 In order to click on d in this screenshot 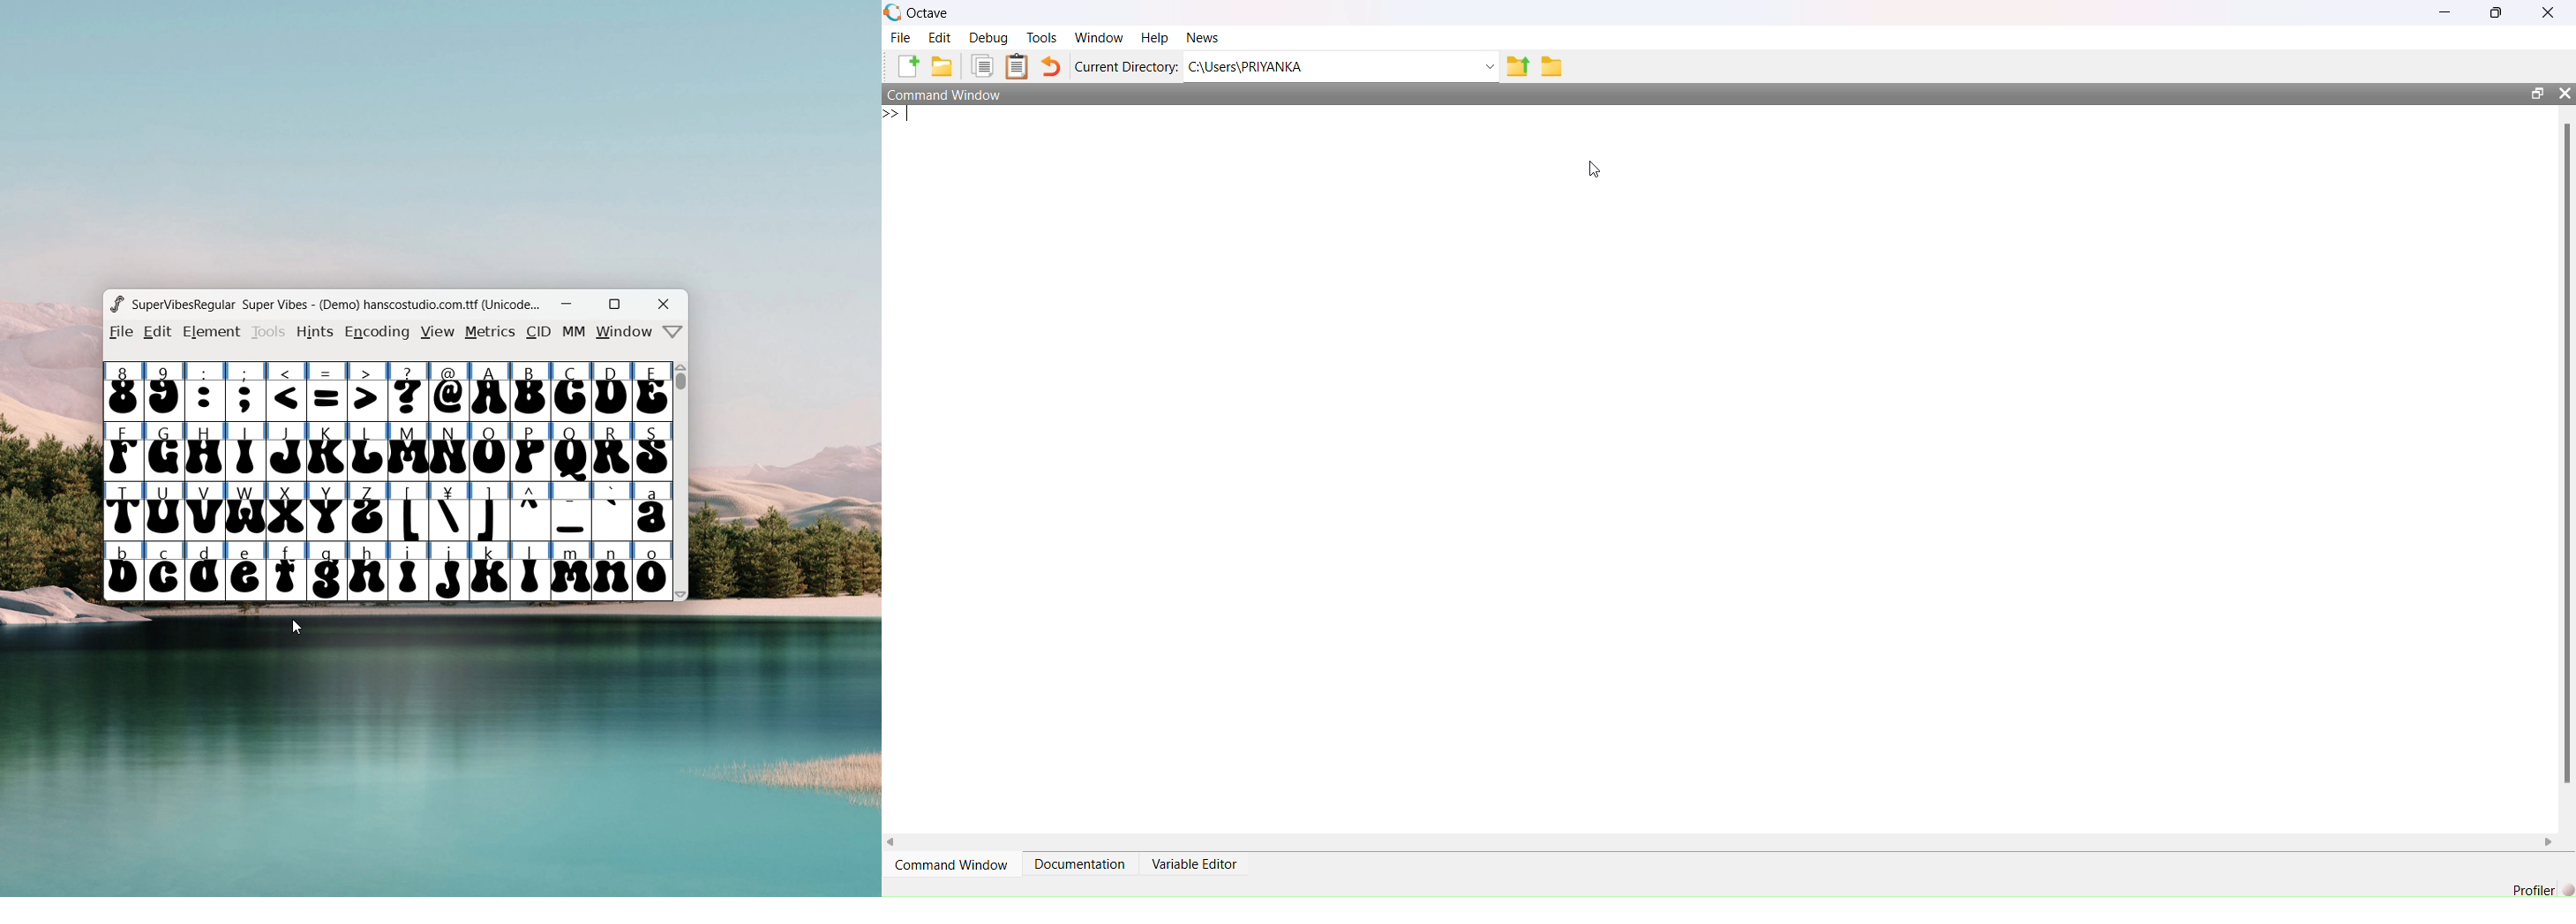, I will do `click(206, 572)`.